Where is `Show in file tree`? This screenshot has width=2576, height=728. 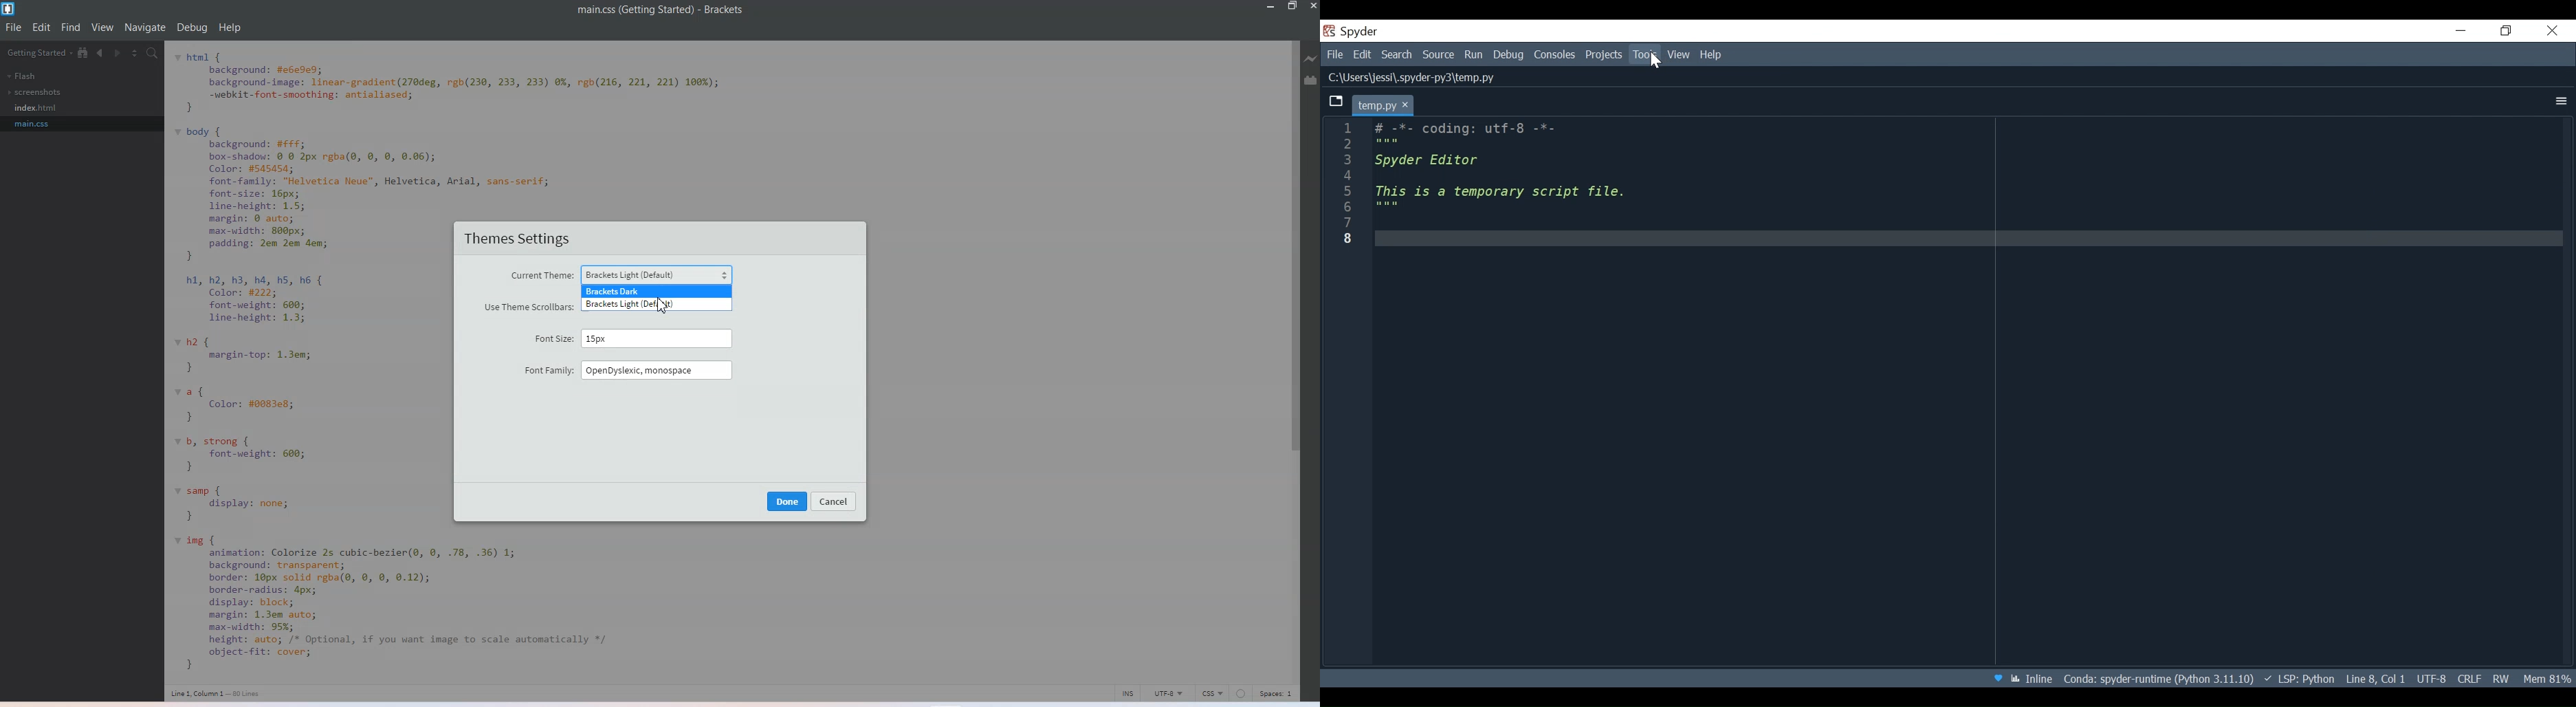
Show in file tree is located at coordinates (83, 53).